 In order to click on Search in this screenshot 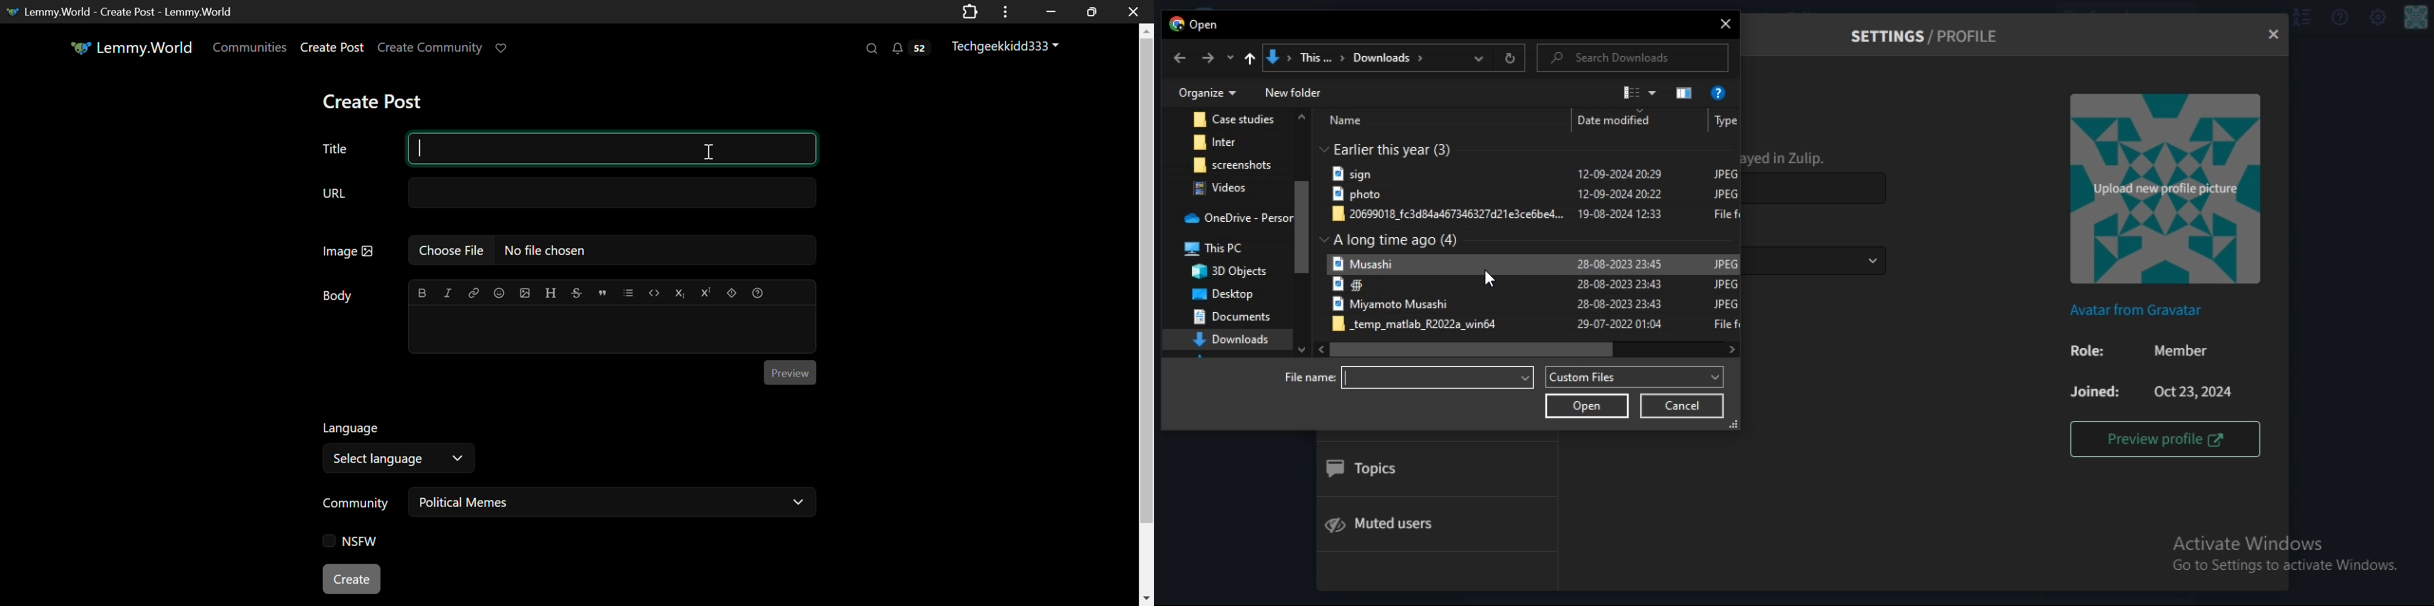, I will do `click(873, 49)`.